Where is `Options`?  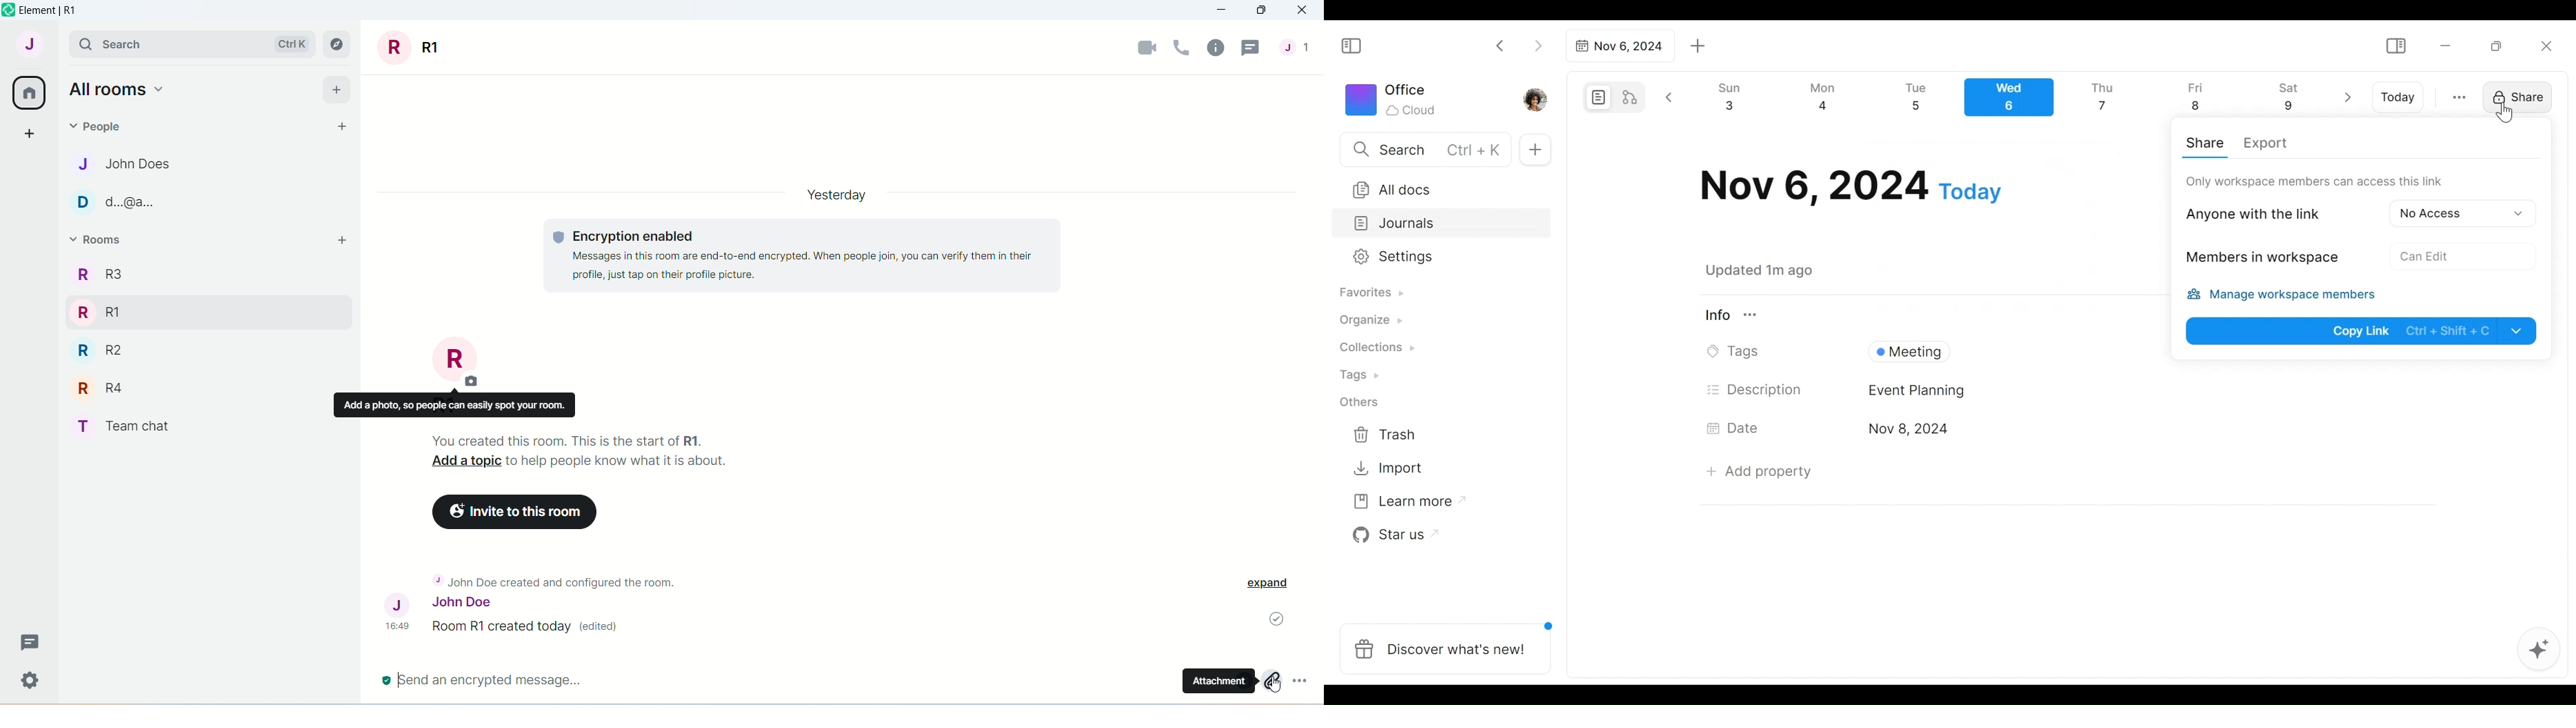
Options is located at coordinates (2459, 212).